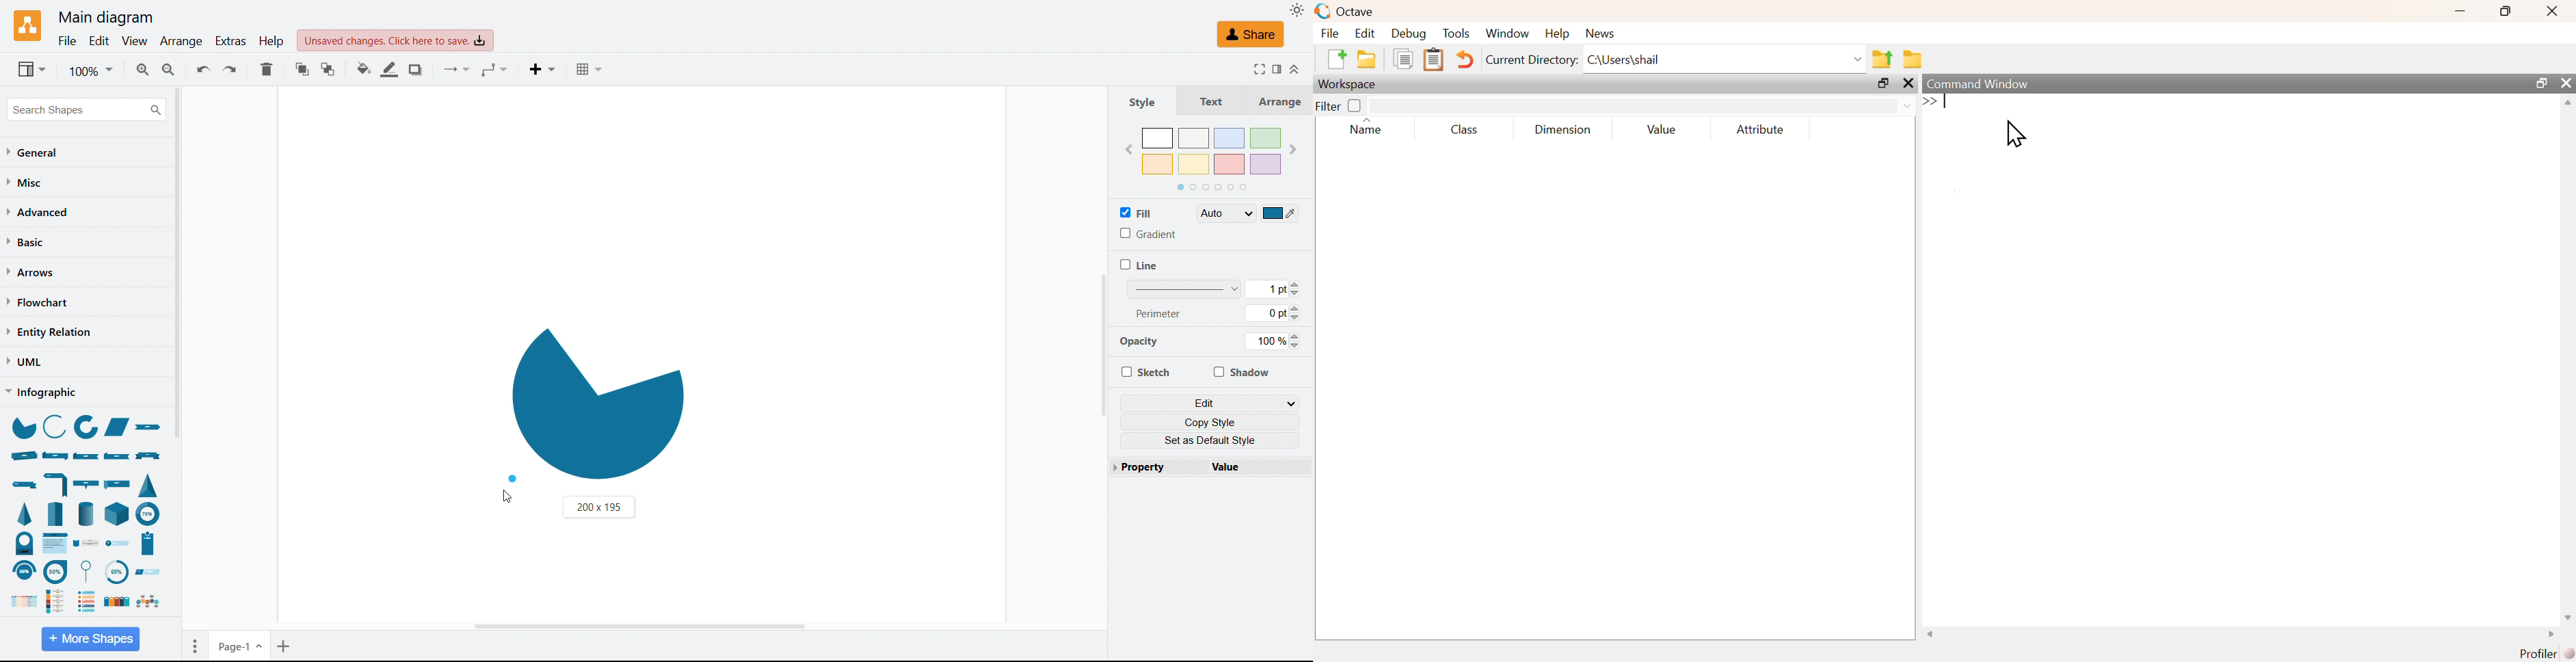 The width and height of the screenshot is (2576, 672). What do you see at coordinates (87, 544) in the screenshot?
I see `roadmap vertical` at bounding box center [87, 544].